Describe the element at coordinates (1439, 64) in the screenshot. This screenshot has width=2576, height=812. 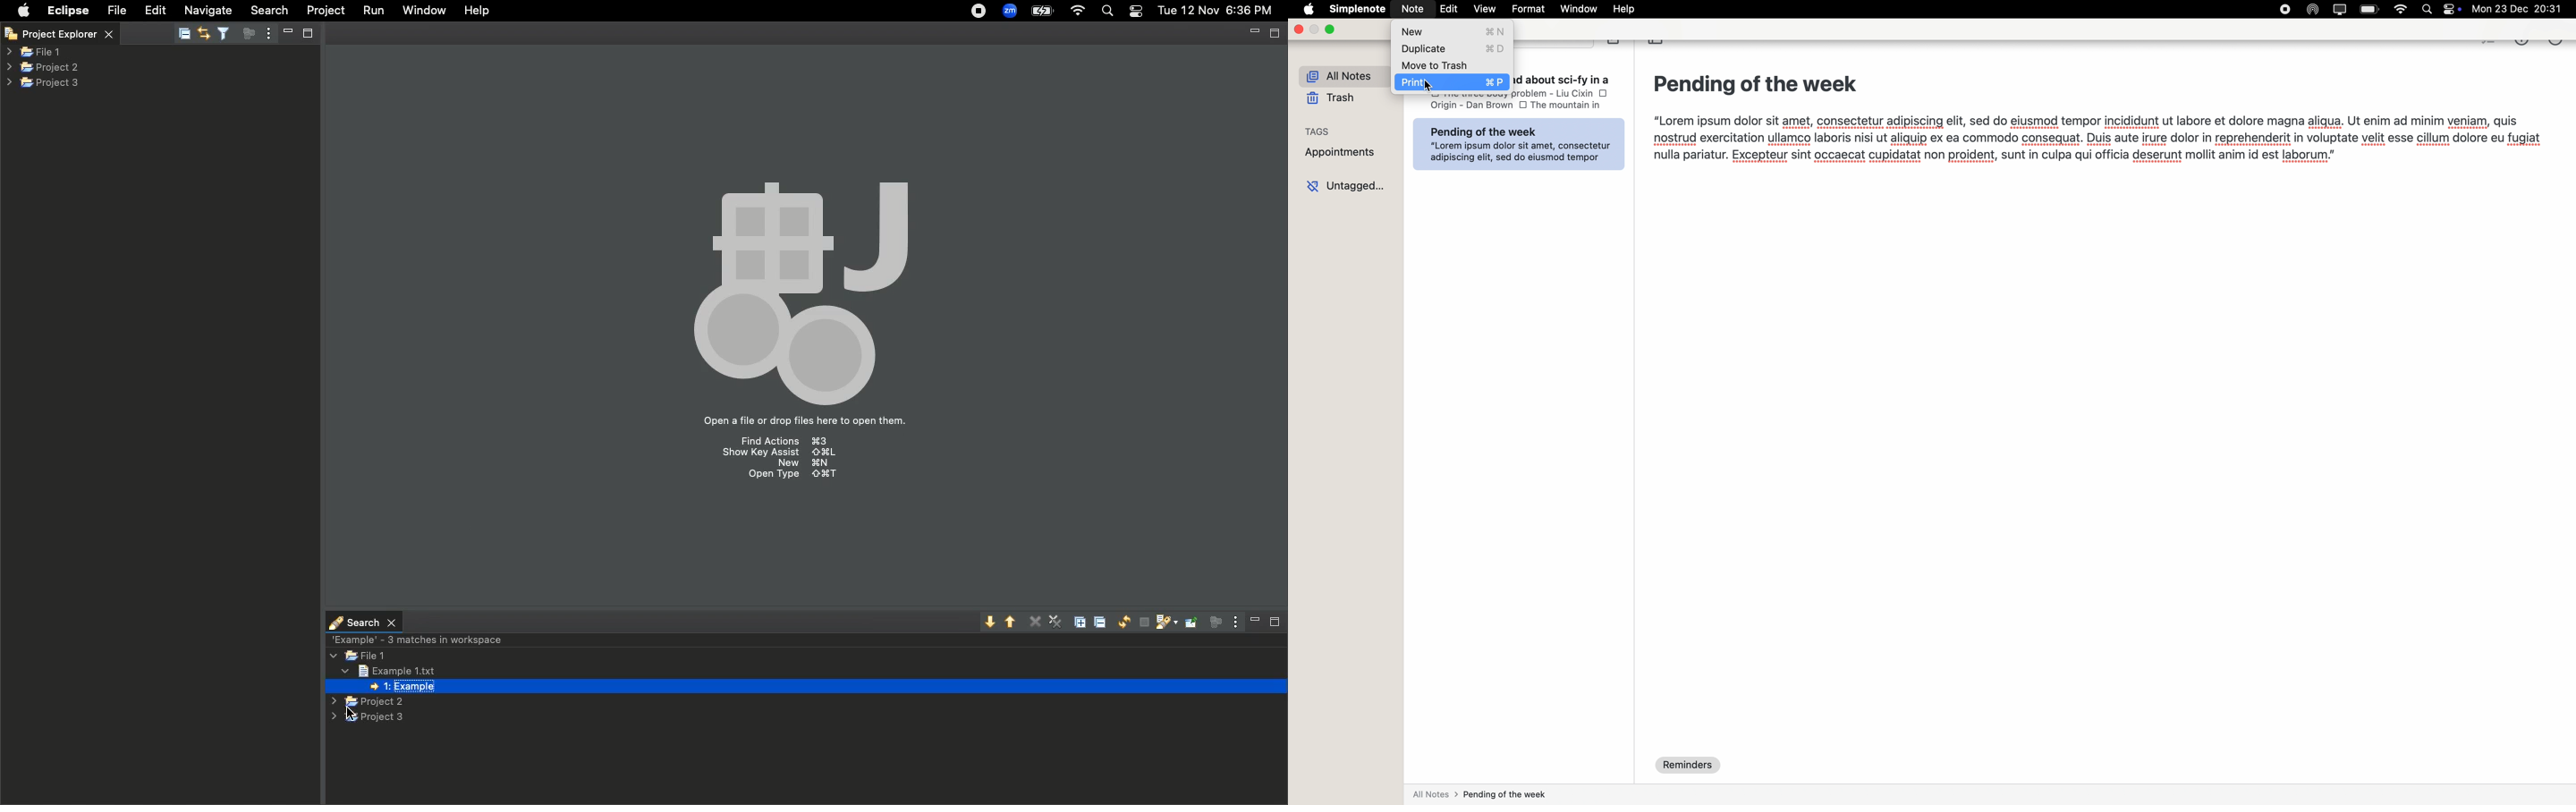
I see `move to trash` at that location.